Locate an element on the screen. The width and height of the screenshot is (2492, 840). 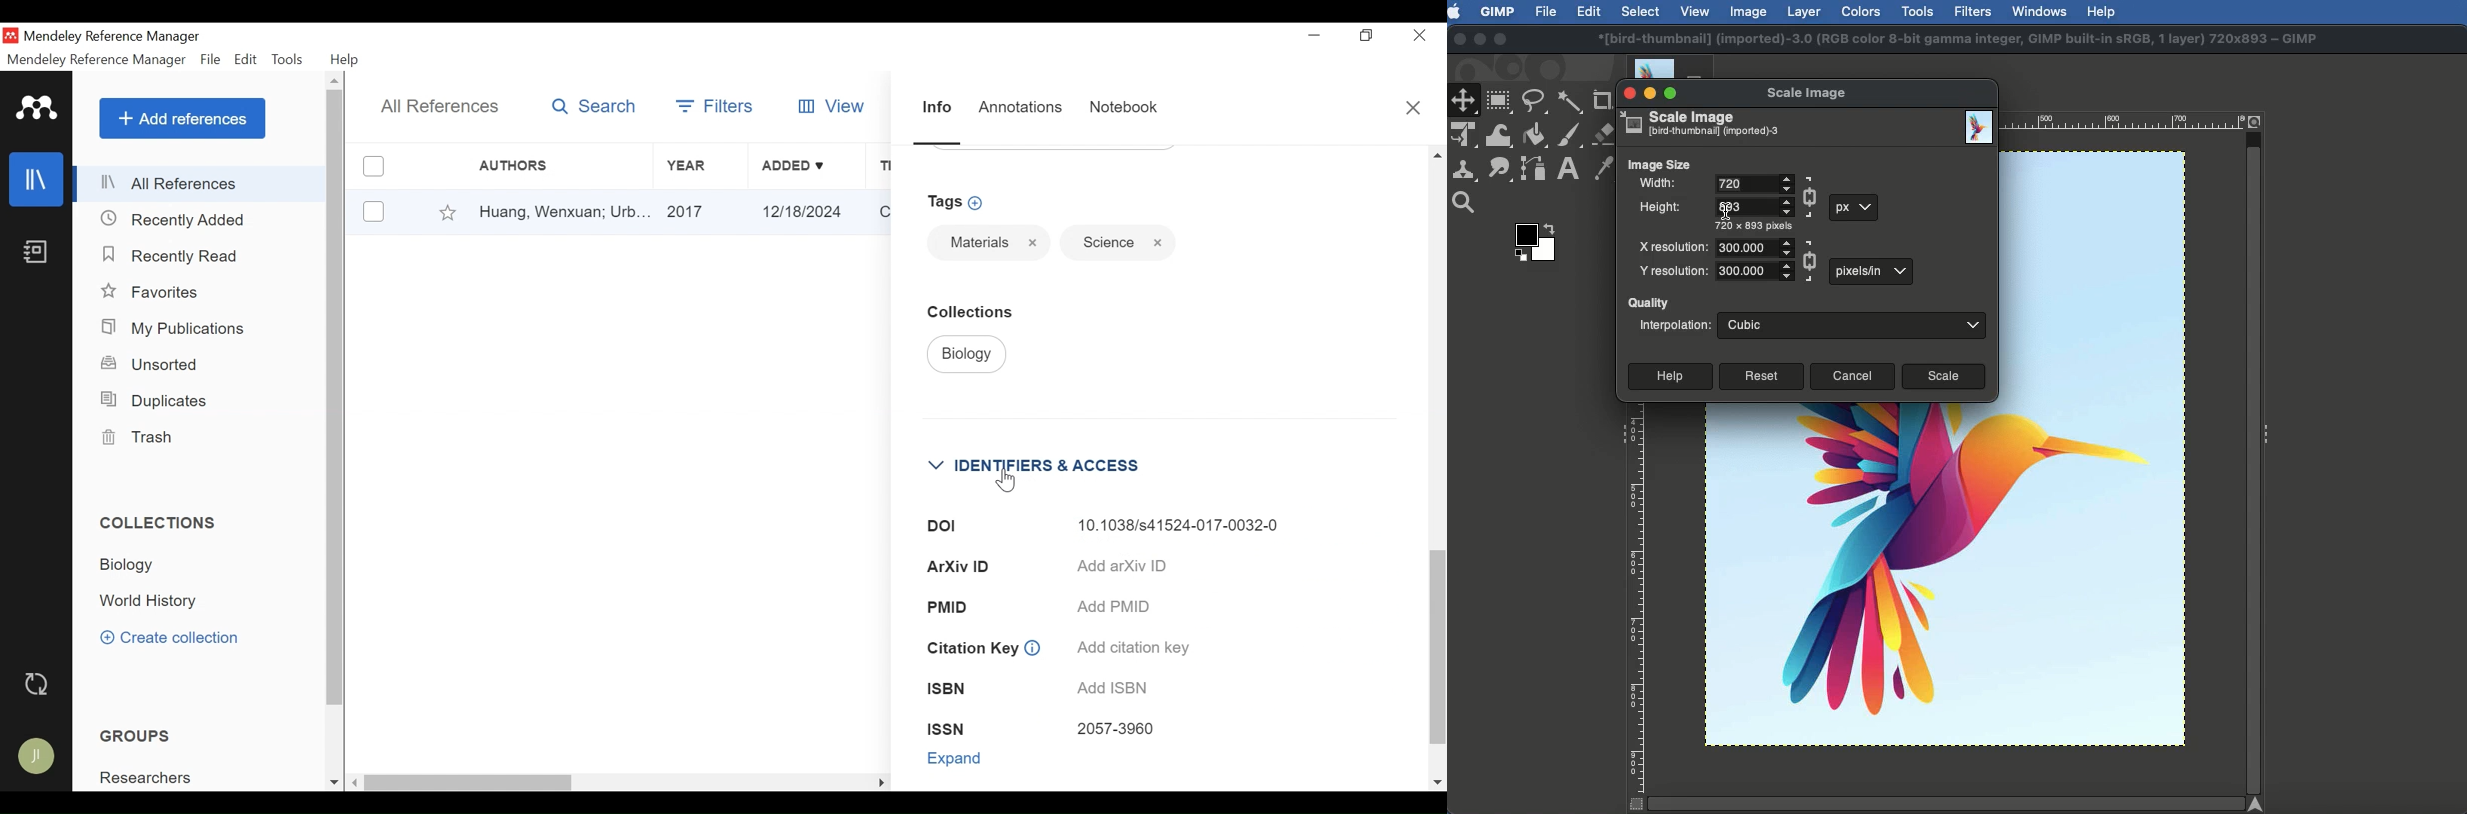
Authors is located at coordinates (528, 166).